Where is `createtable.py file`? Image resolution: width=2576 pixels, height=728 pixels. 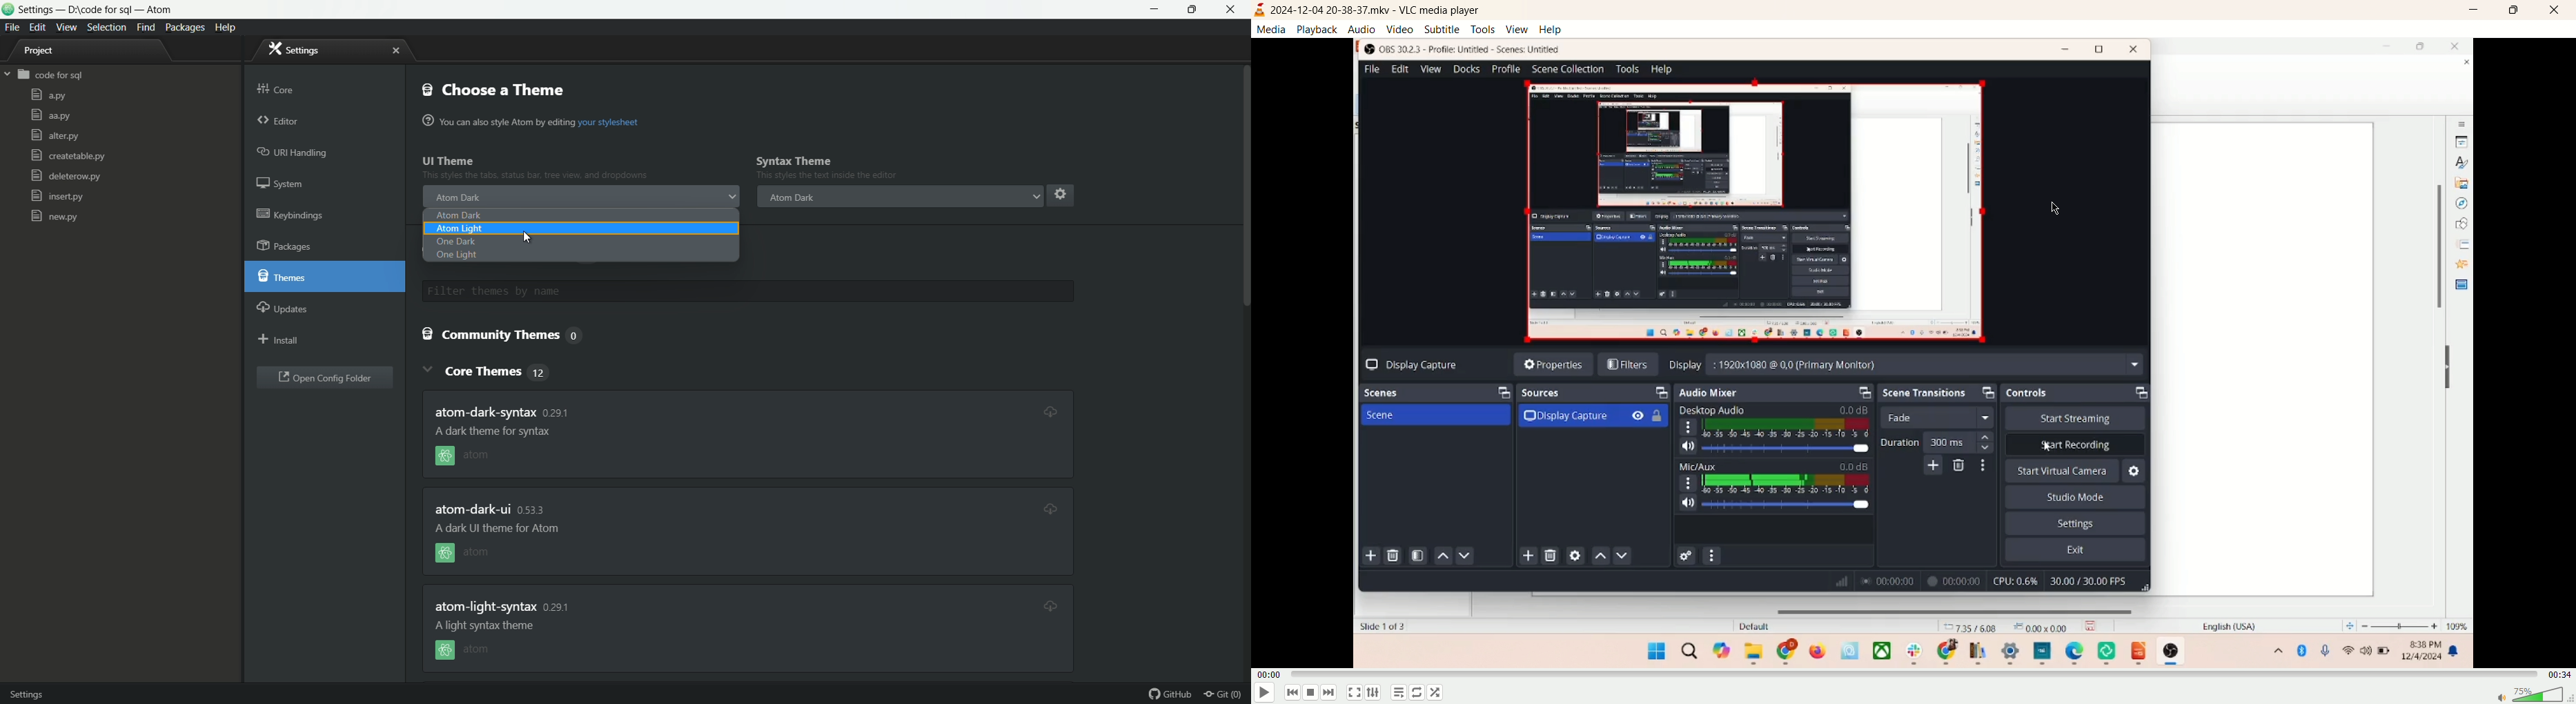 createtable.py file is located at coordinates (67, 156).